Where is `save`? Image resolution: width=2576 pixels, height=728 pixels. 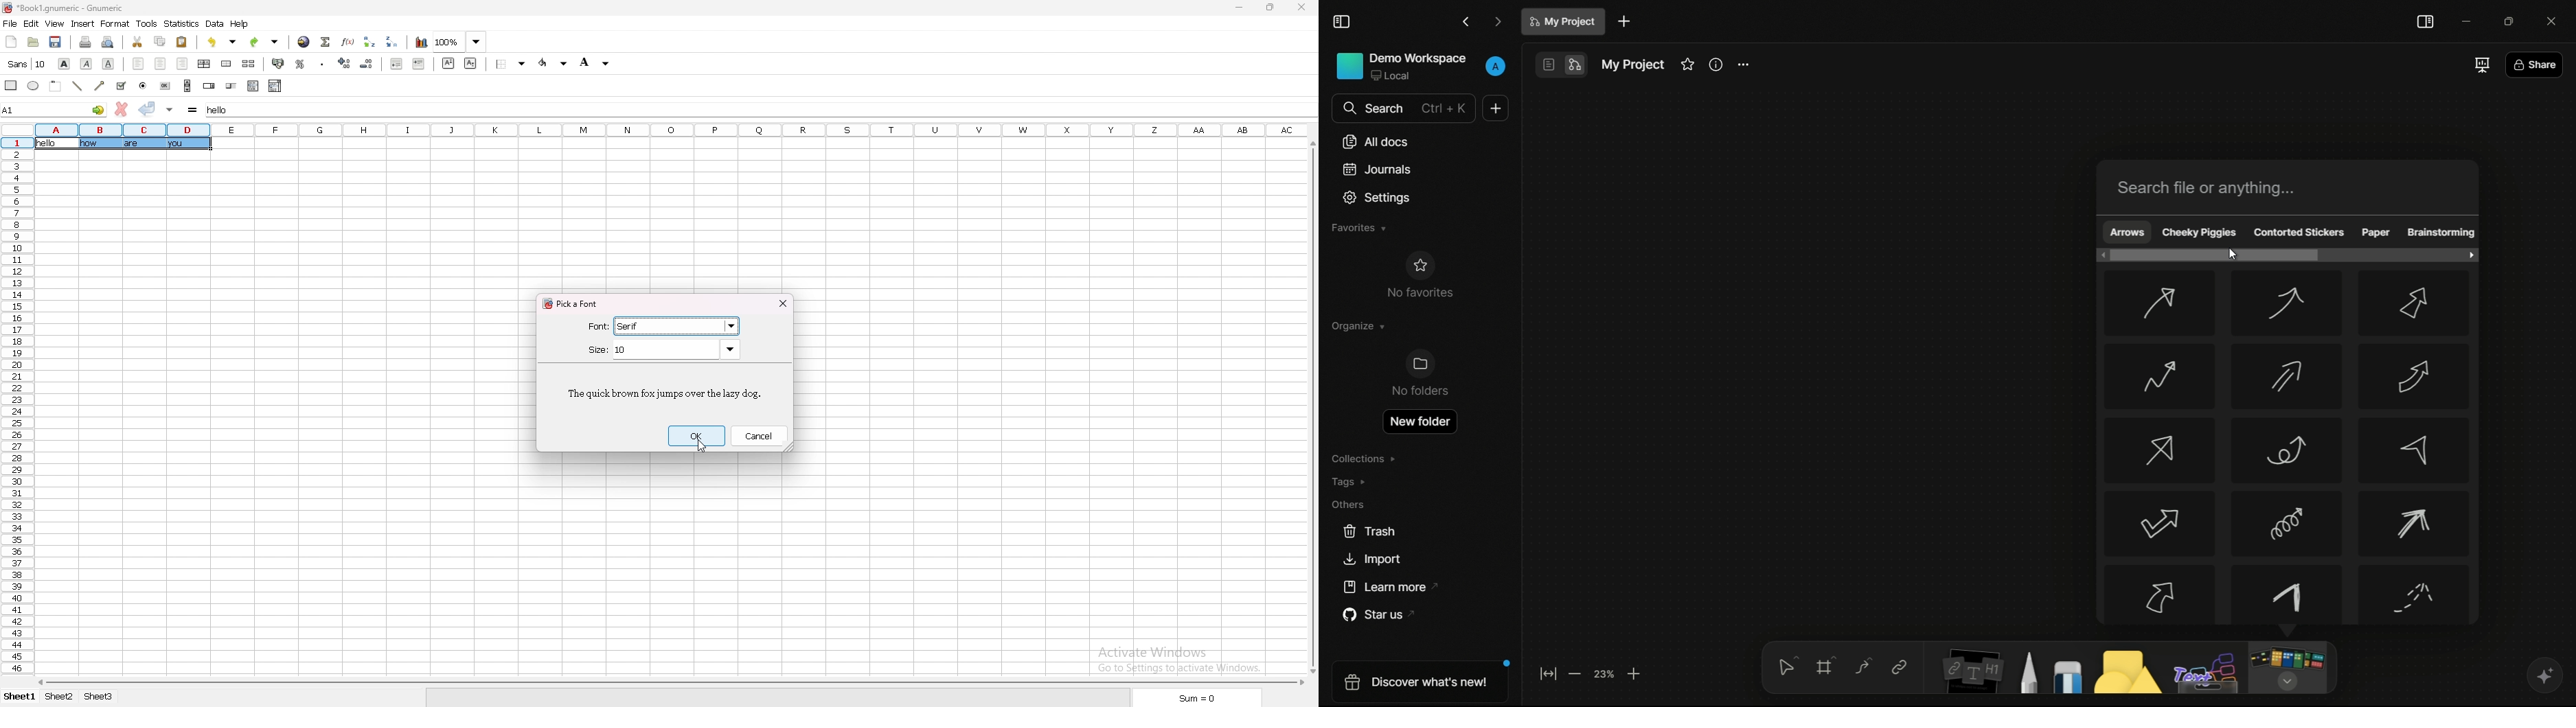 save is located at coordinates (56, 42).